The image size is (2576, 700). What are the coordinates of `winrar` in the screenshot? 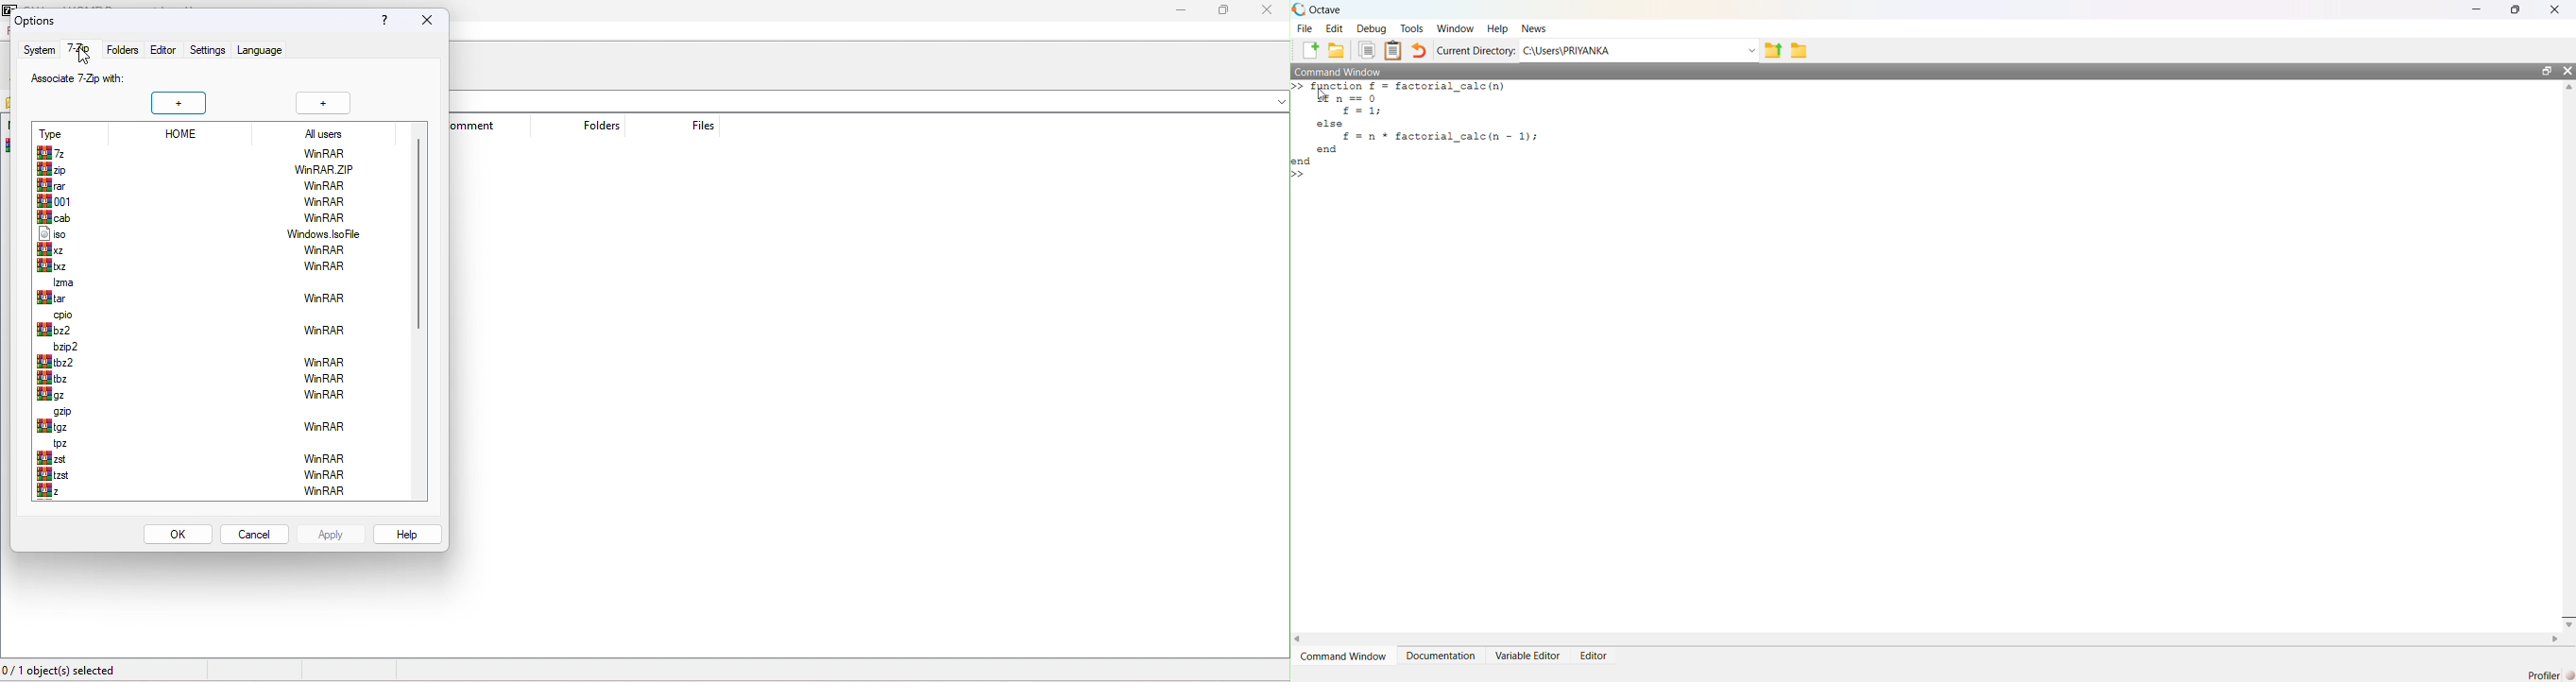 It's located at (329, 298).